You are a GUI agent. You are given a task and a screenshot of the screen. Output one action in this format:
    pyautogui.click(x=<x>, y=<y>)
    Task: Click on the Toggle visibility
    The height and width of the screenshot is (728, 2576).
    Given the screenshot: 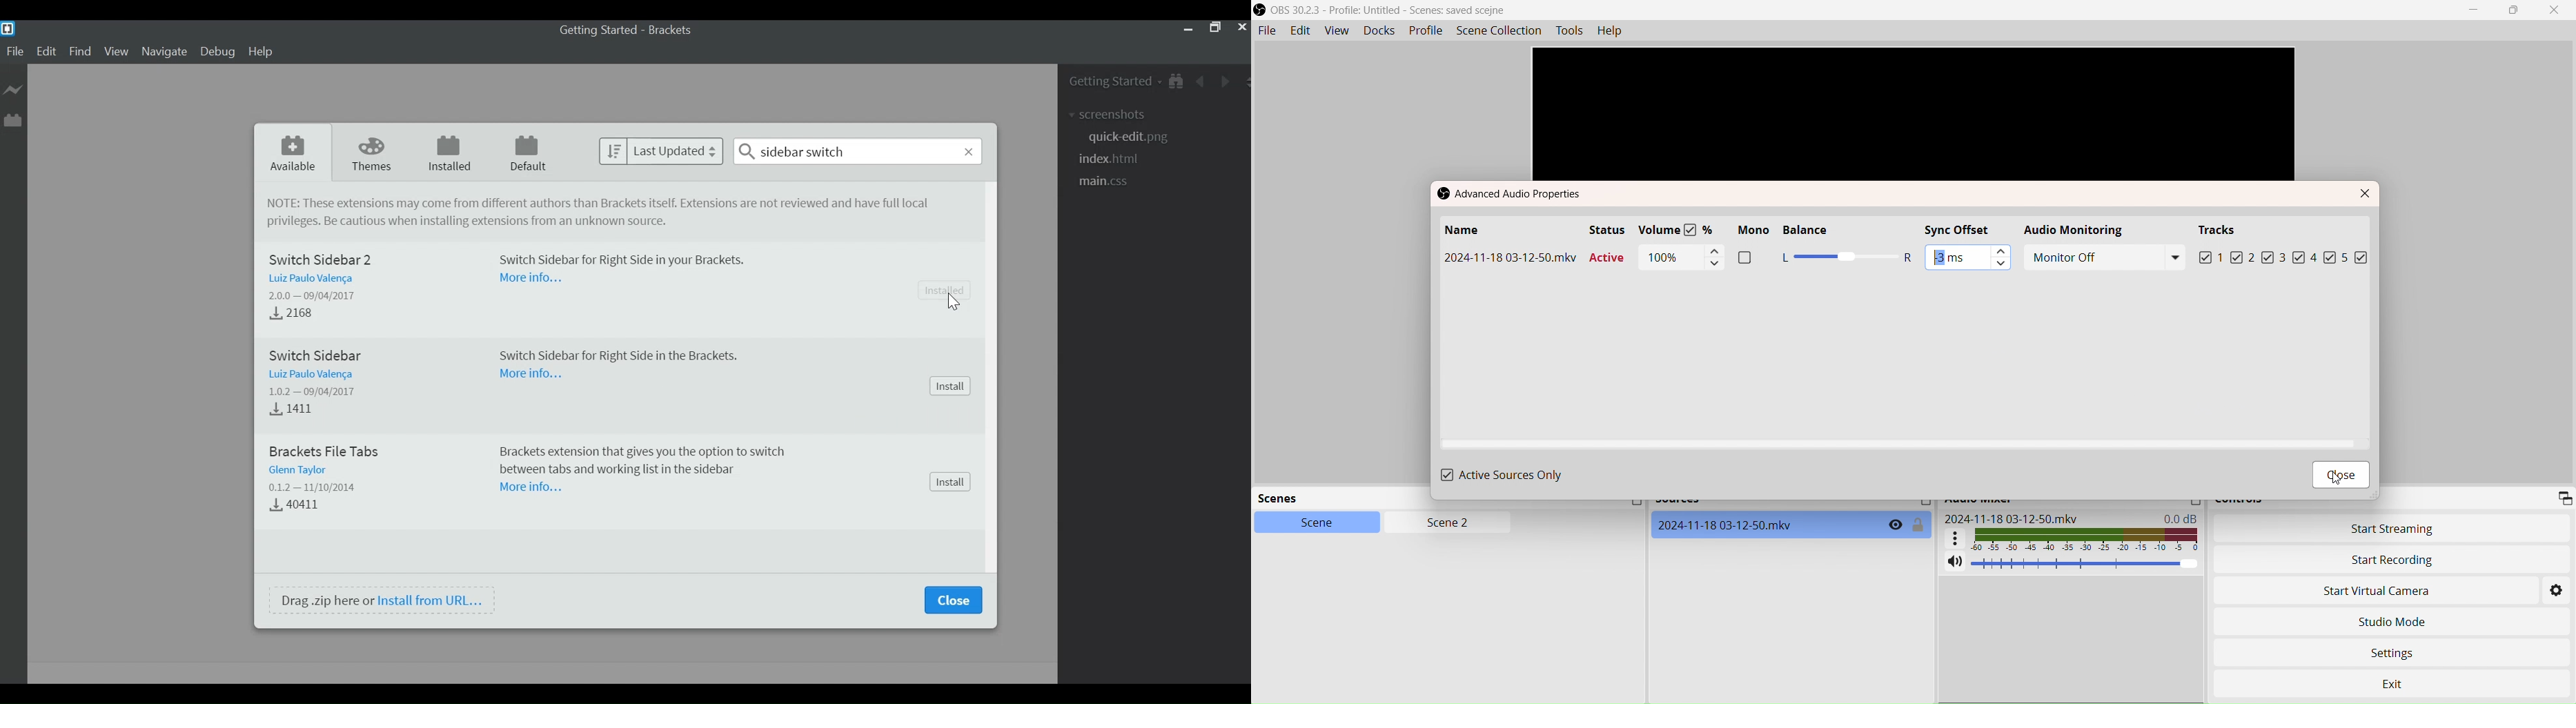 What is the action you would take?
    pyautogui.click(x=1895, y=525)
    